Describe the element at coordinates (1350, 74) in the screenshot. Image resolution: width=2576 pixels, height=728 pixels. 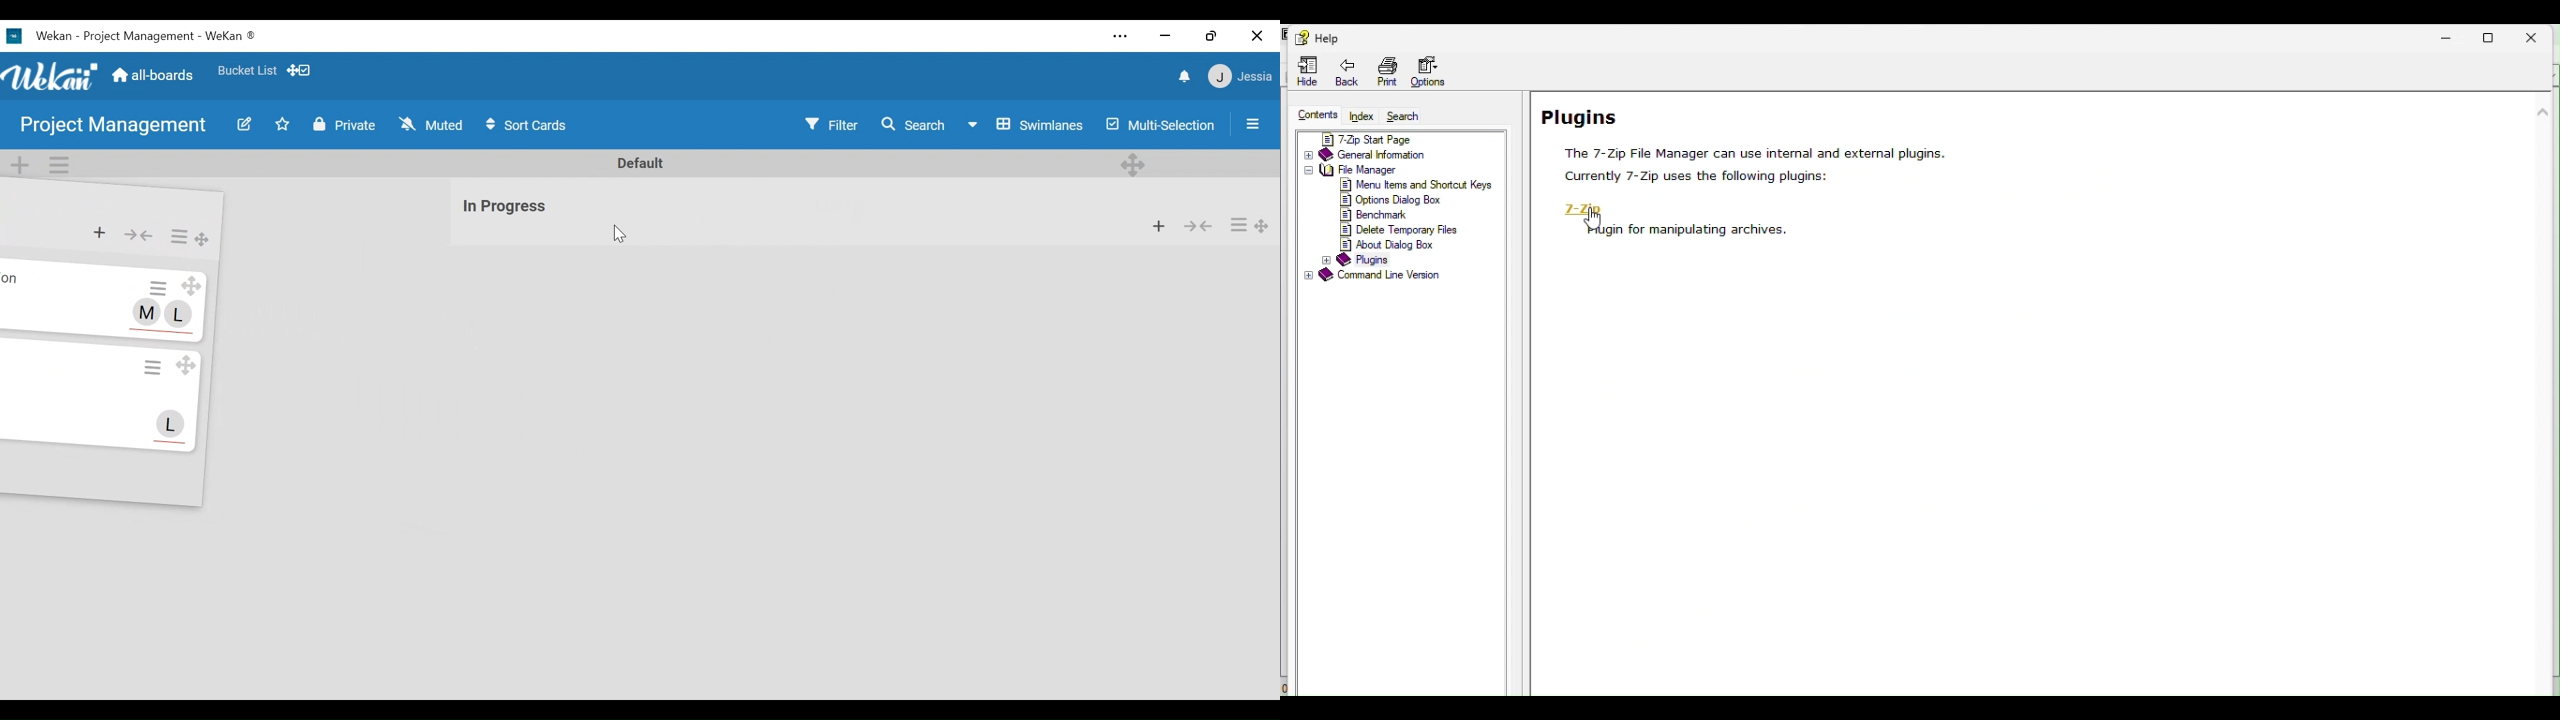
I see `Back` at that location.